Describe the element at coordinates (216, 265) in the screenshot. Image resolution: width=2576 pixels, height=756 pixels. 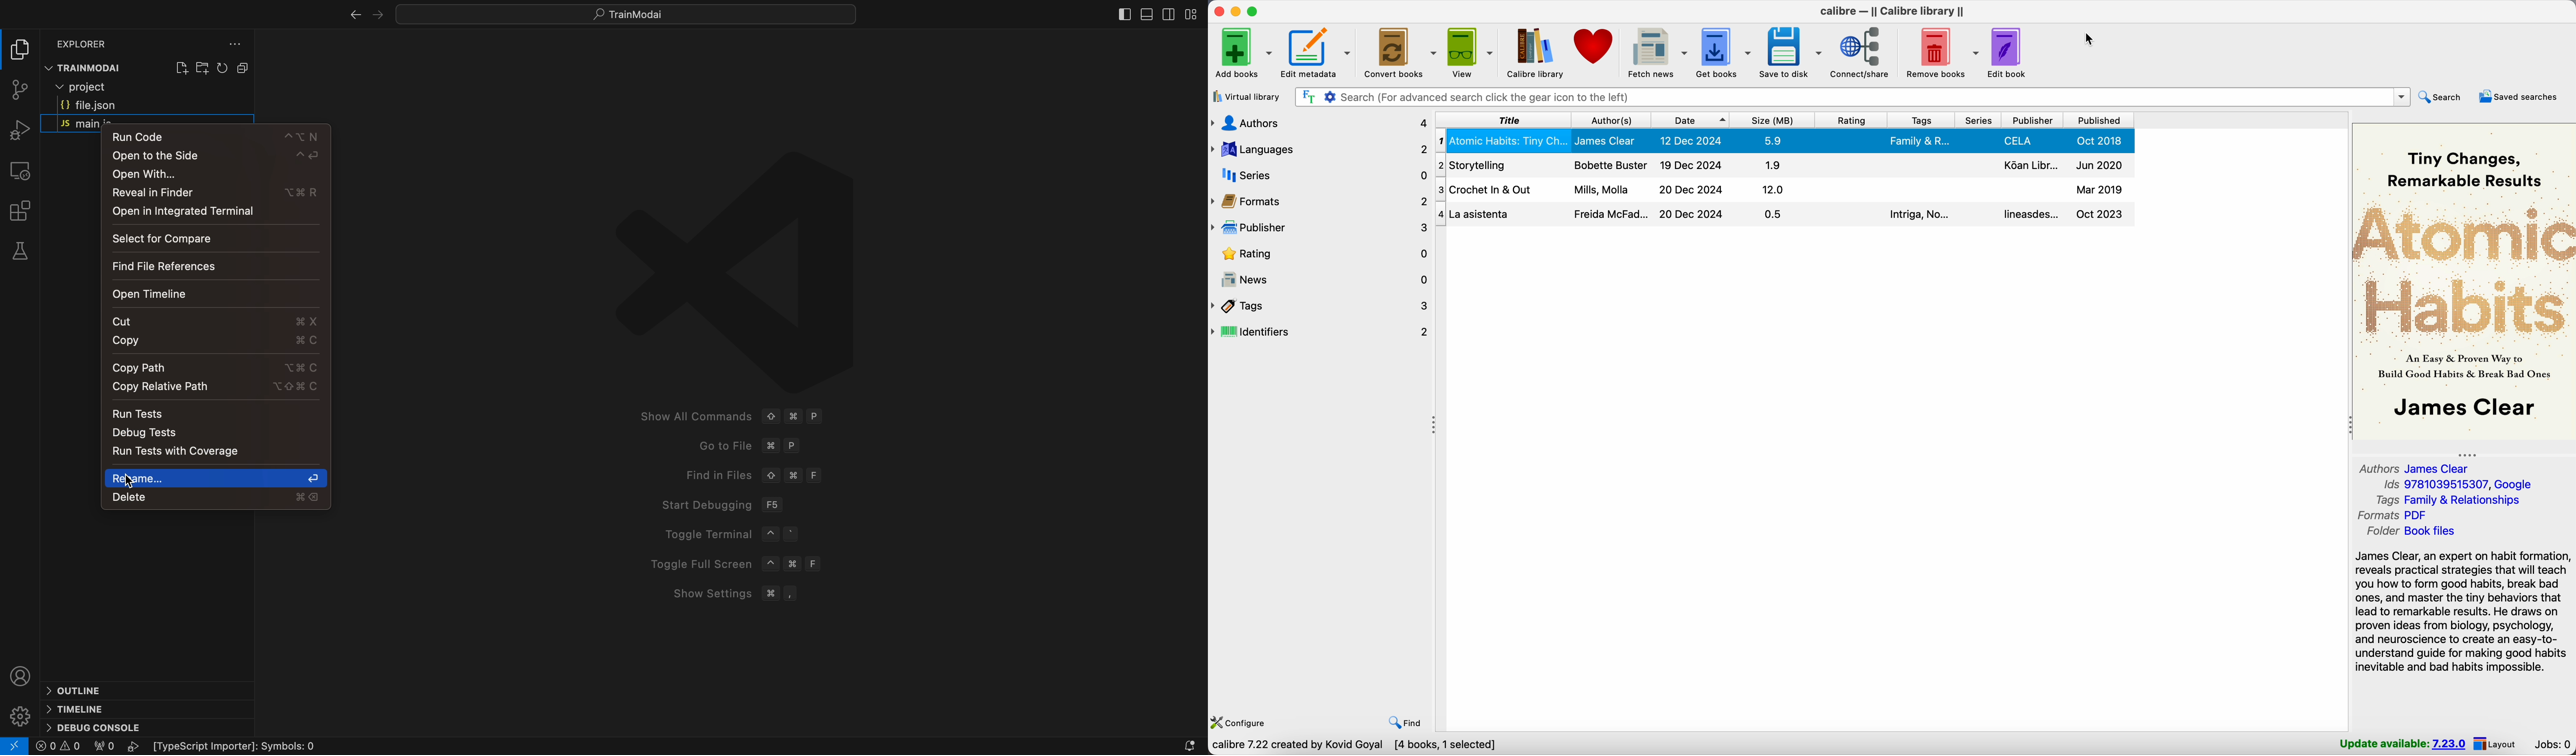
I see `file reference ` at that location.